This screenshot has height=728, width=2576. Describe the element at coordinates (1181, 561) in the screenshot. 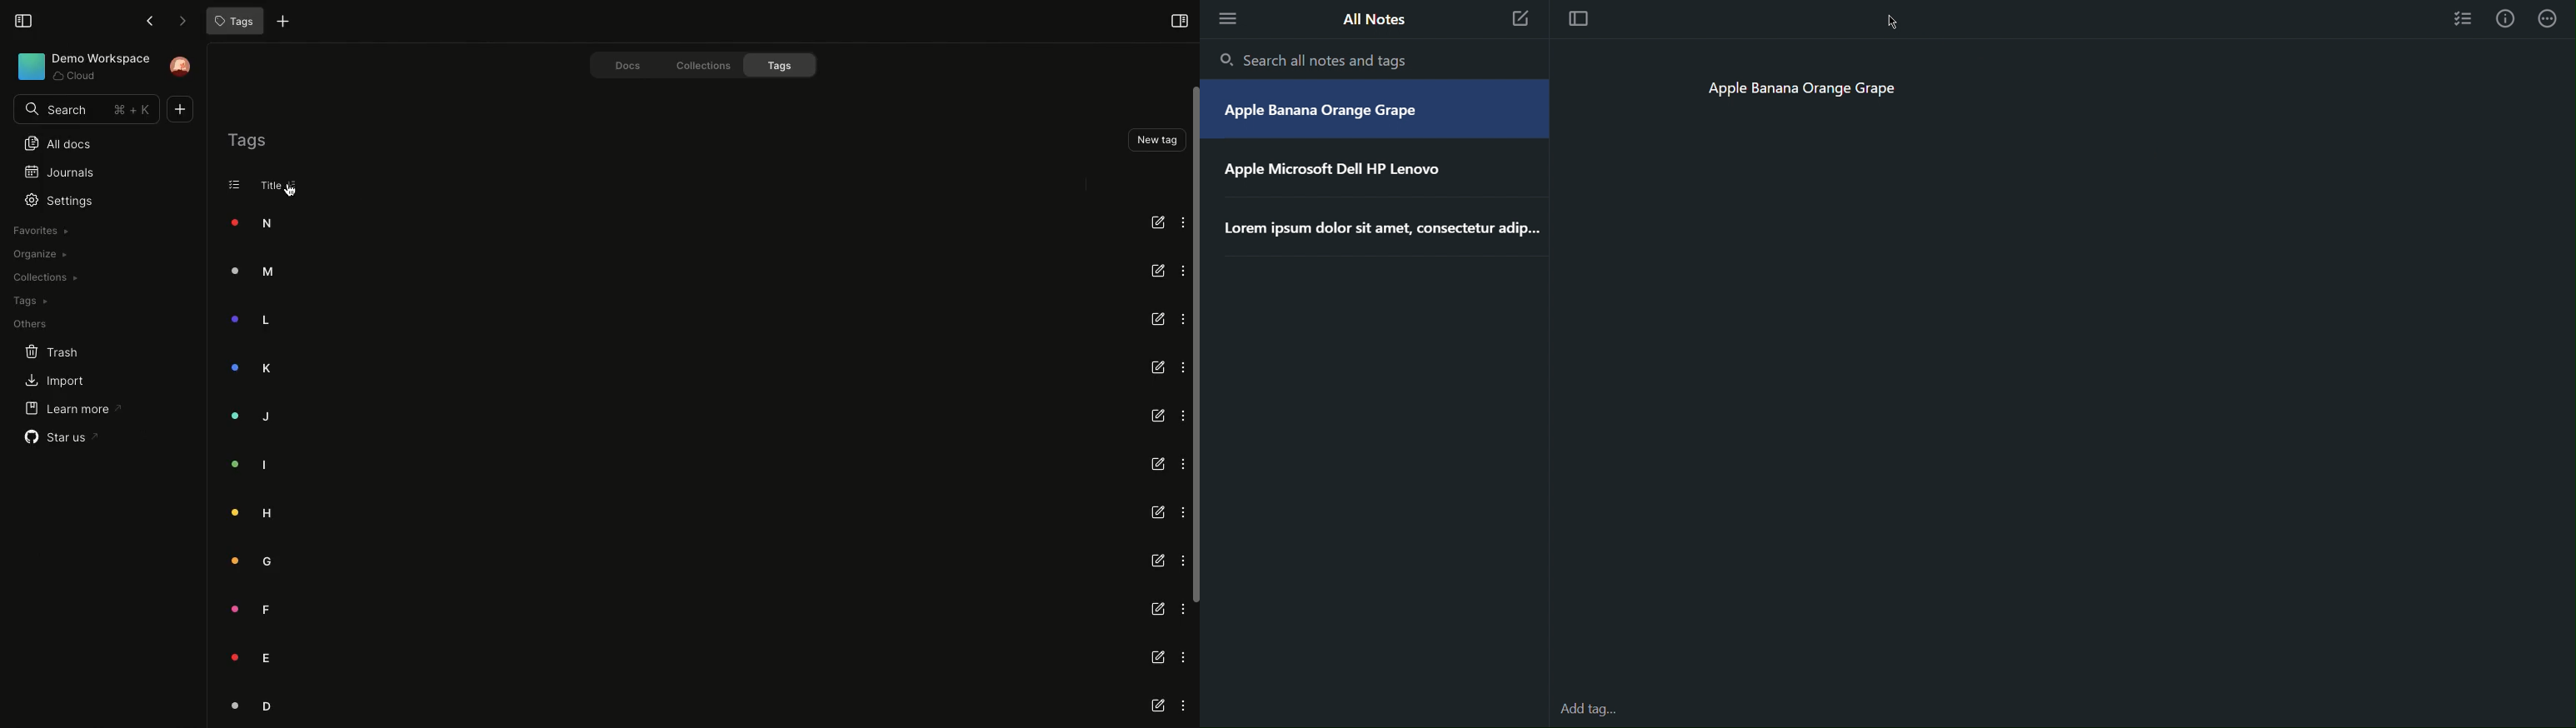

I see `Options` at that location.